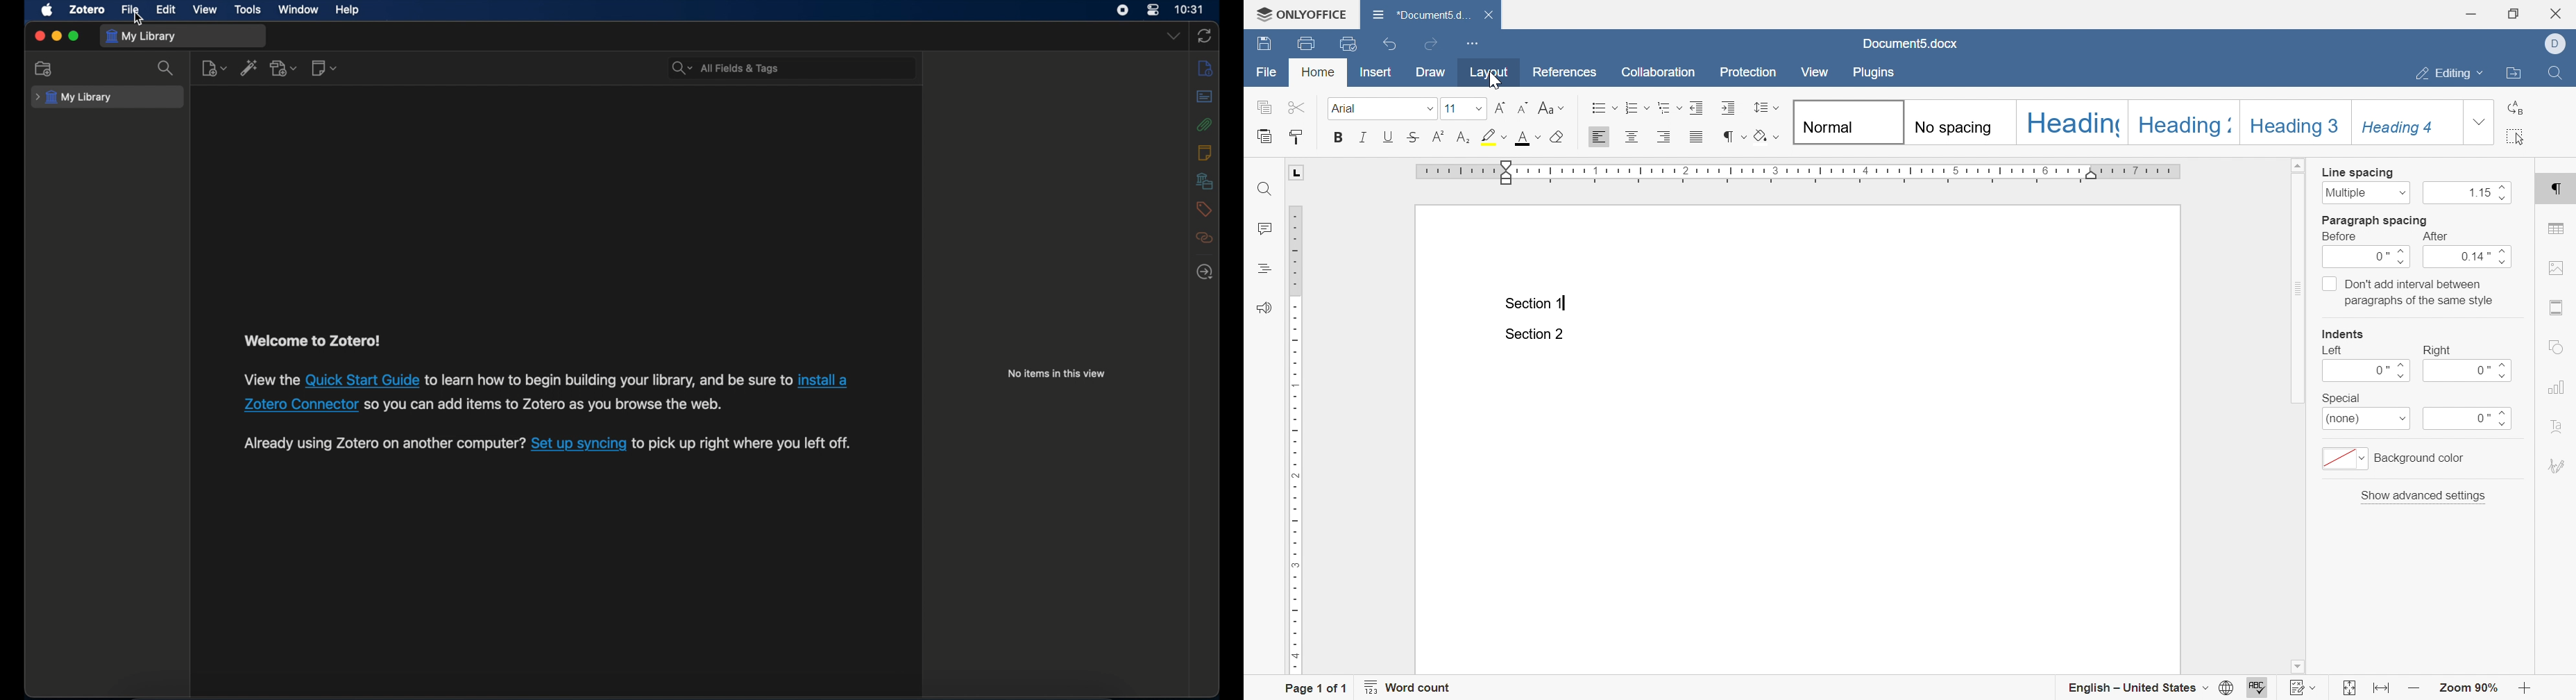  What do you see at coordinates (1768, 135) in the screenshot?
I see `shading` at bounding box center [1768, 135].